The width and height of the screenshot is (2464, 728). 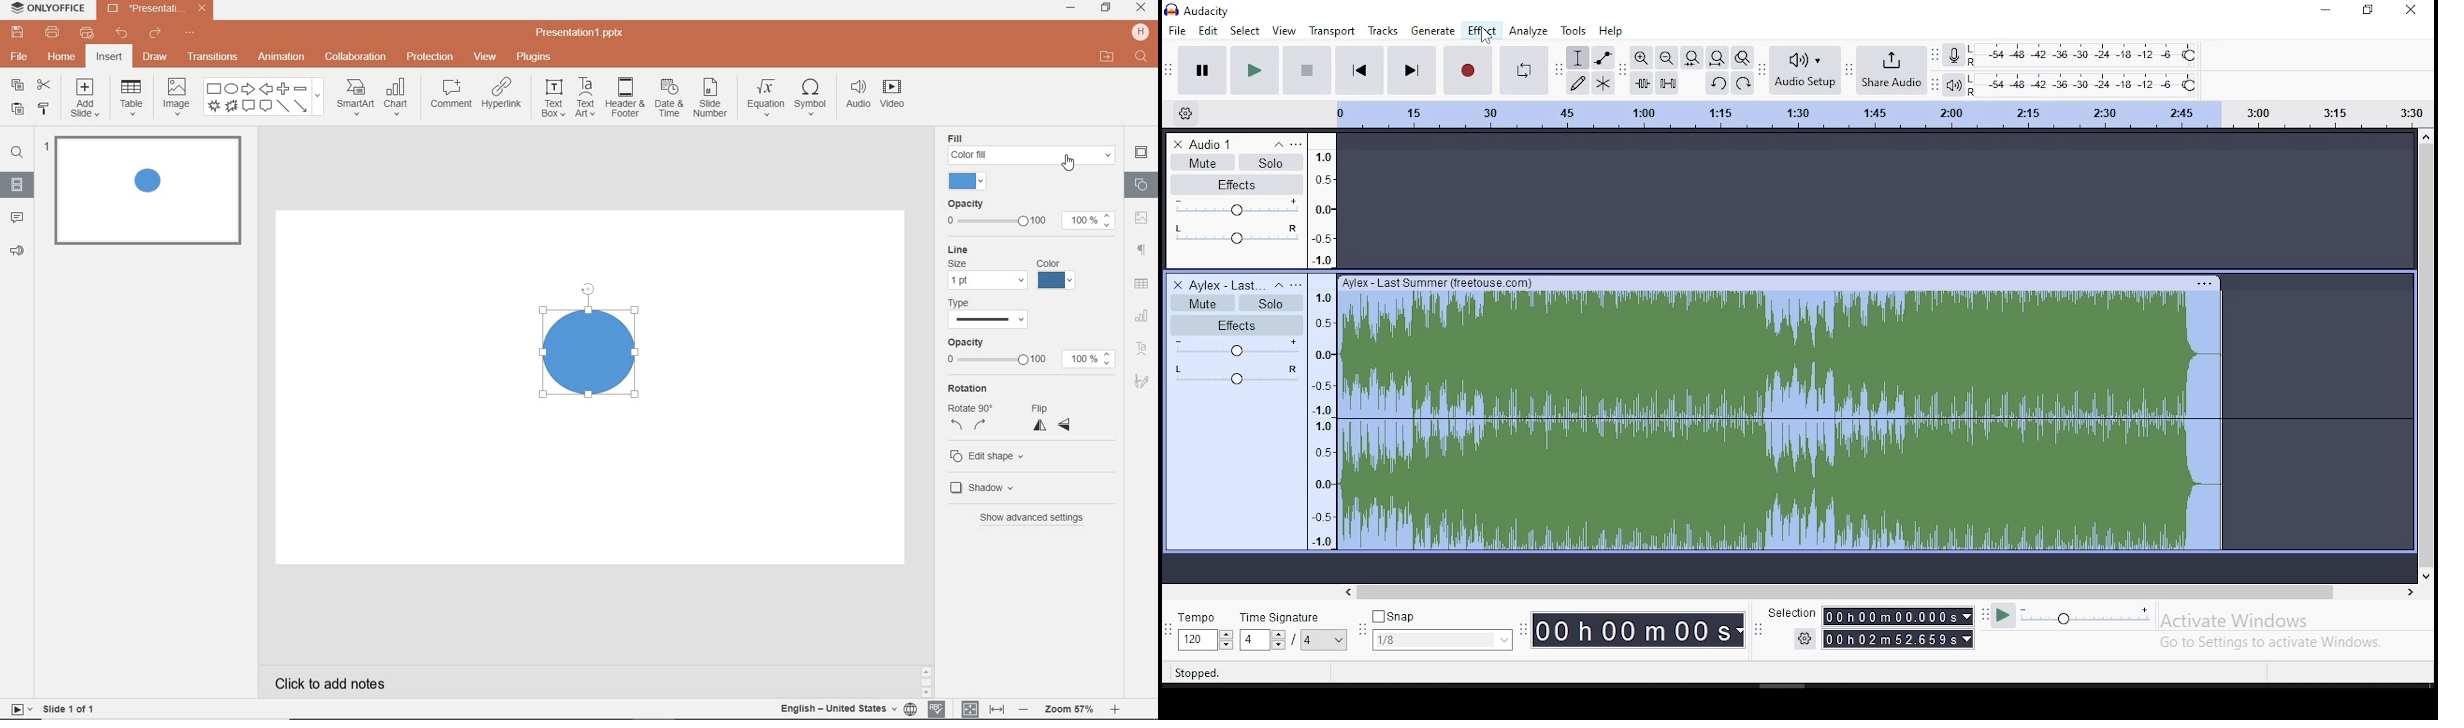 I want to click on effects, so click(x=1241, y=185).